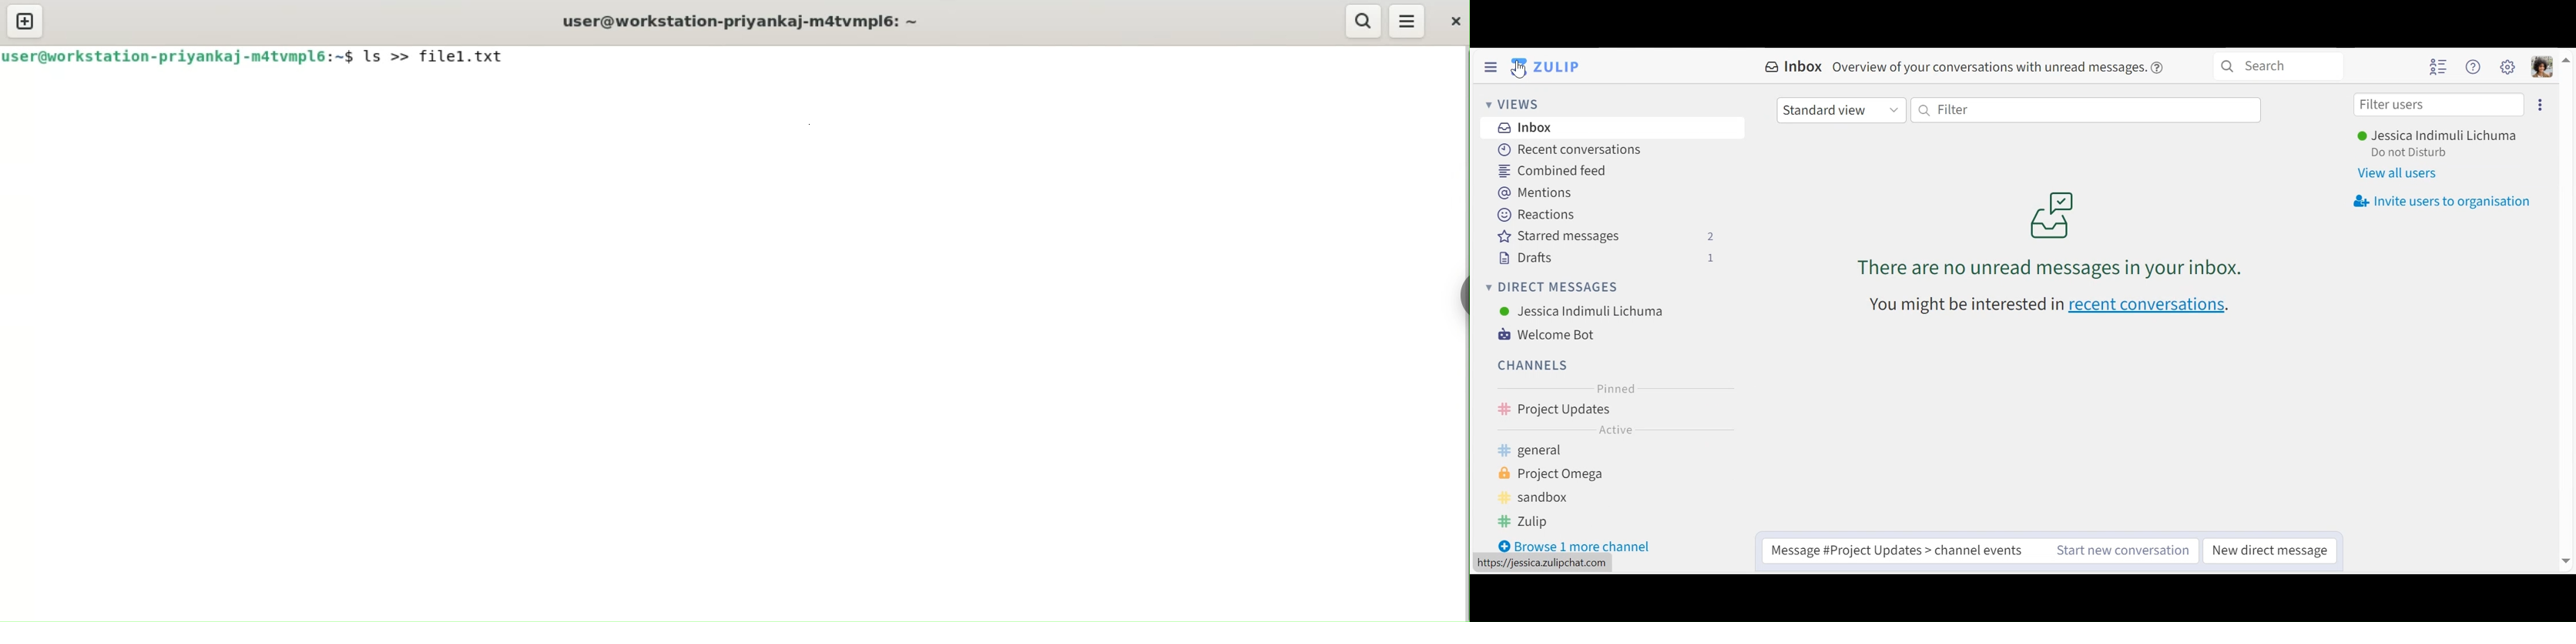 The image size is (2576, 644). I want to click on ls >> file1.txt, so click(441, 57).